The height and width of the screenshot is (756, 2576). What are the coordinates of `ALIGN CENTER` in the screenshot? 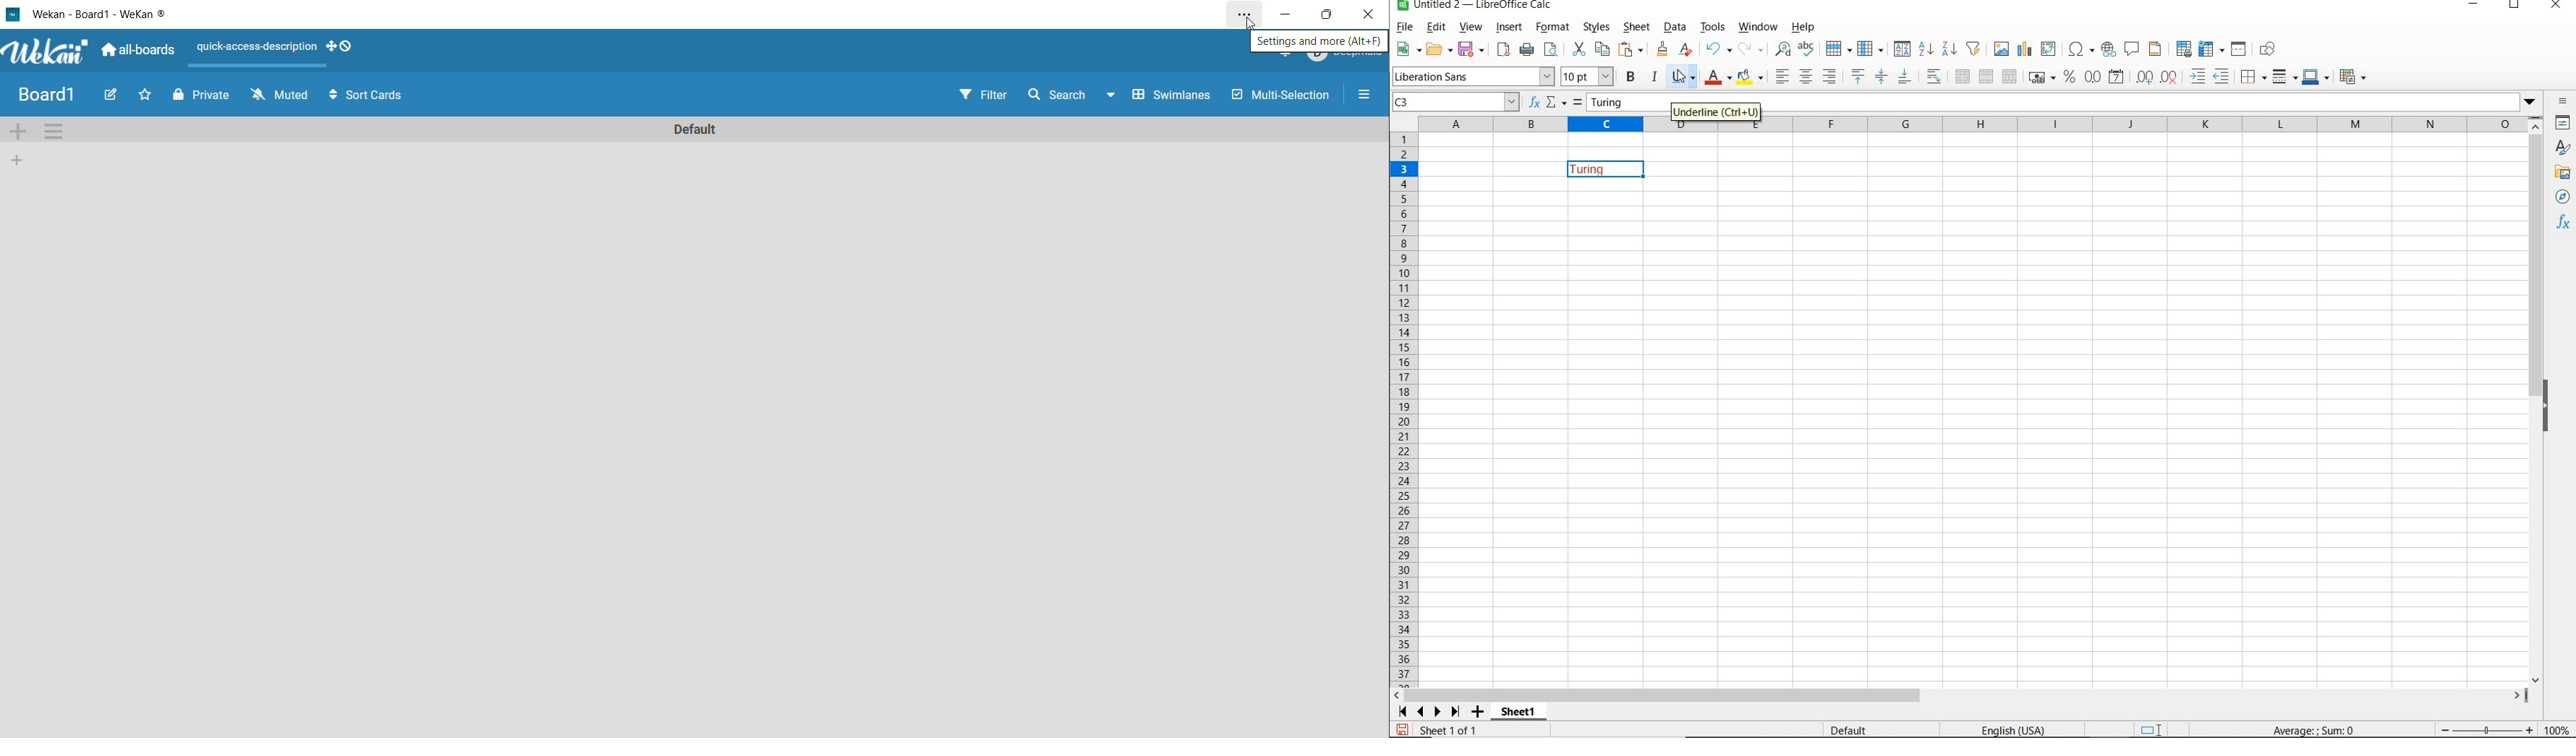 It's located at (1807, 78).